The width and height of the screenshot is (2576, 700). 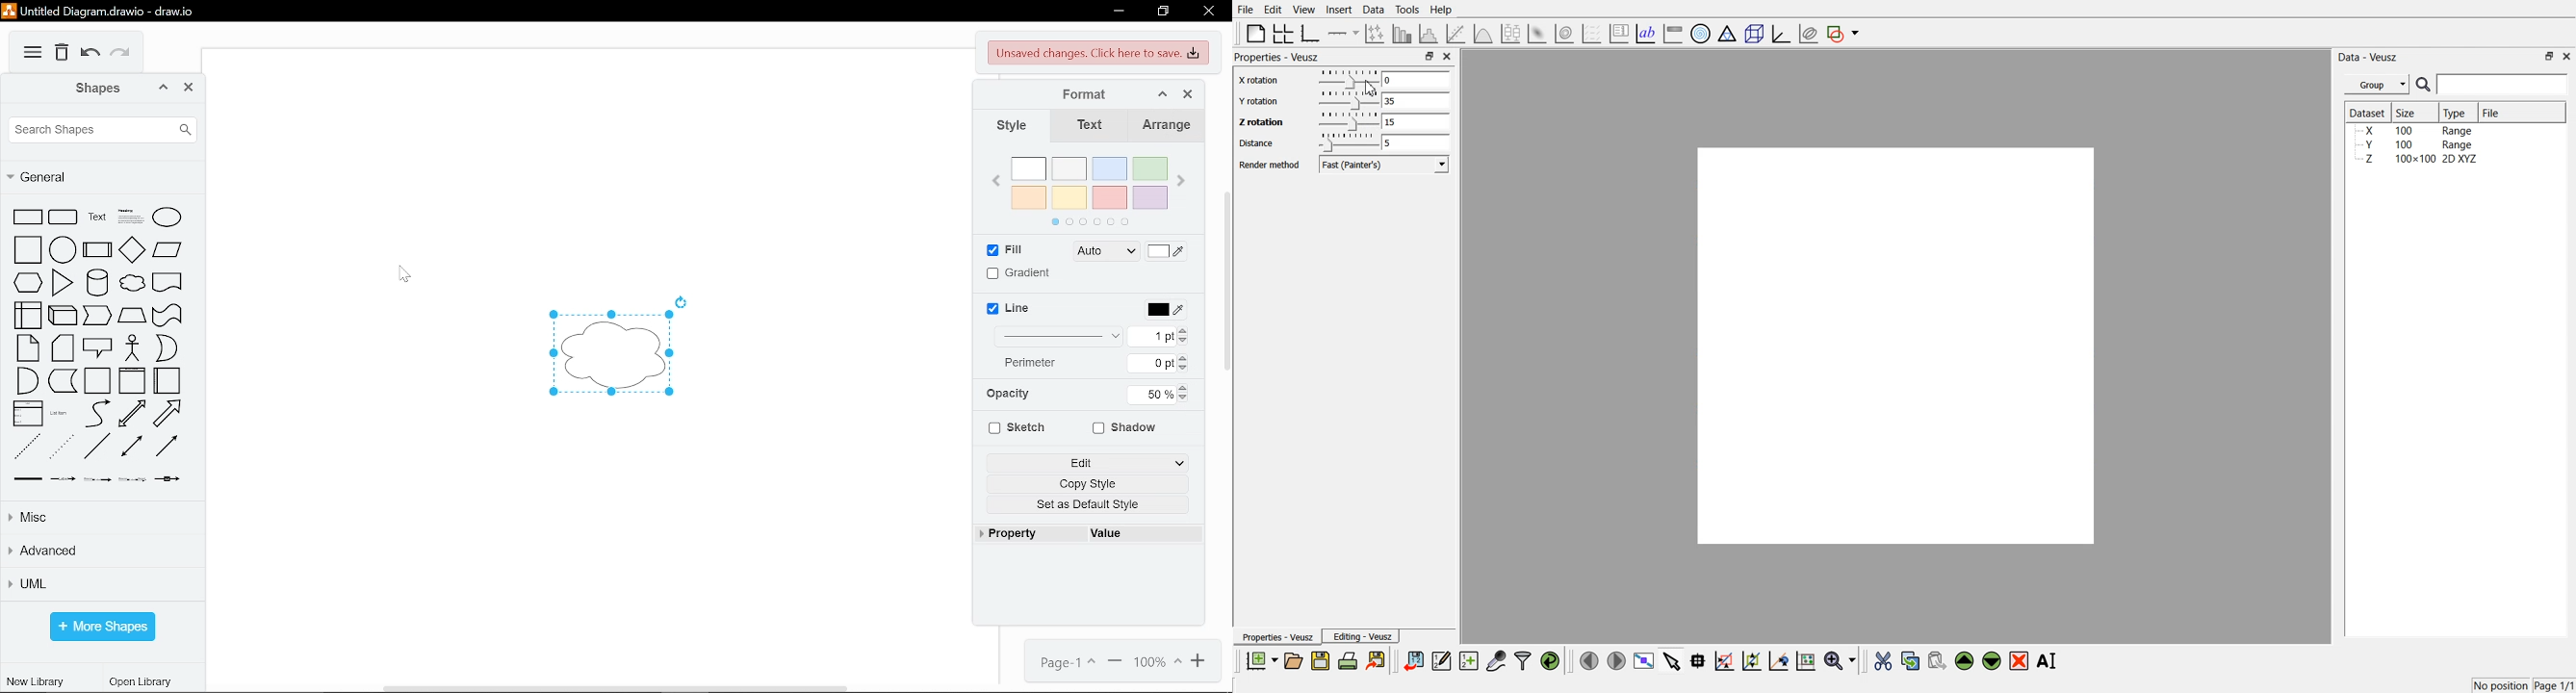 I want to click on Import dataset from veusz, so click(x=1413, y=660).